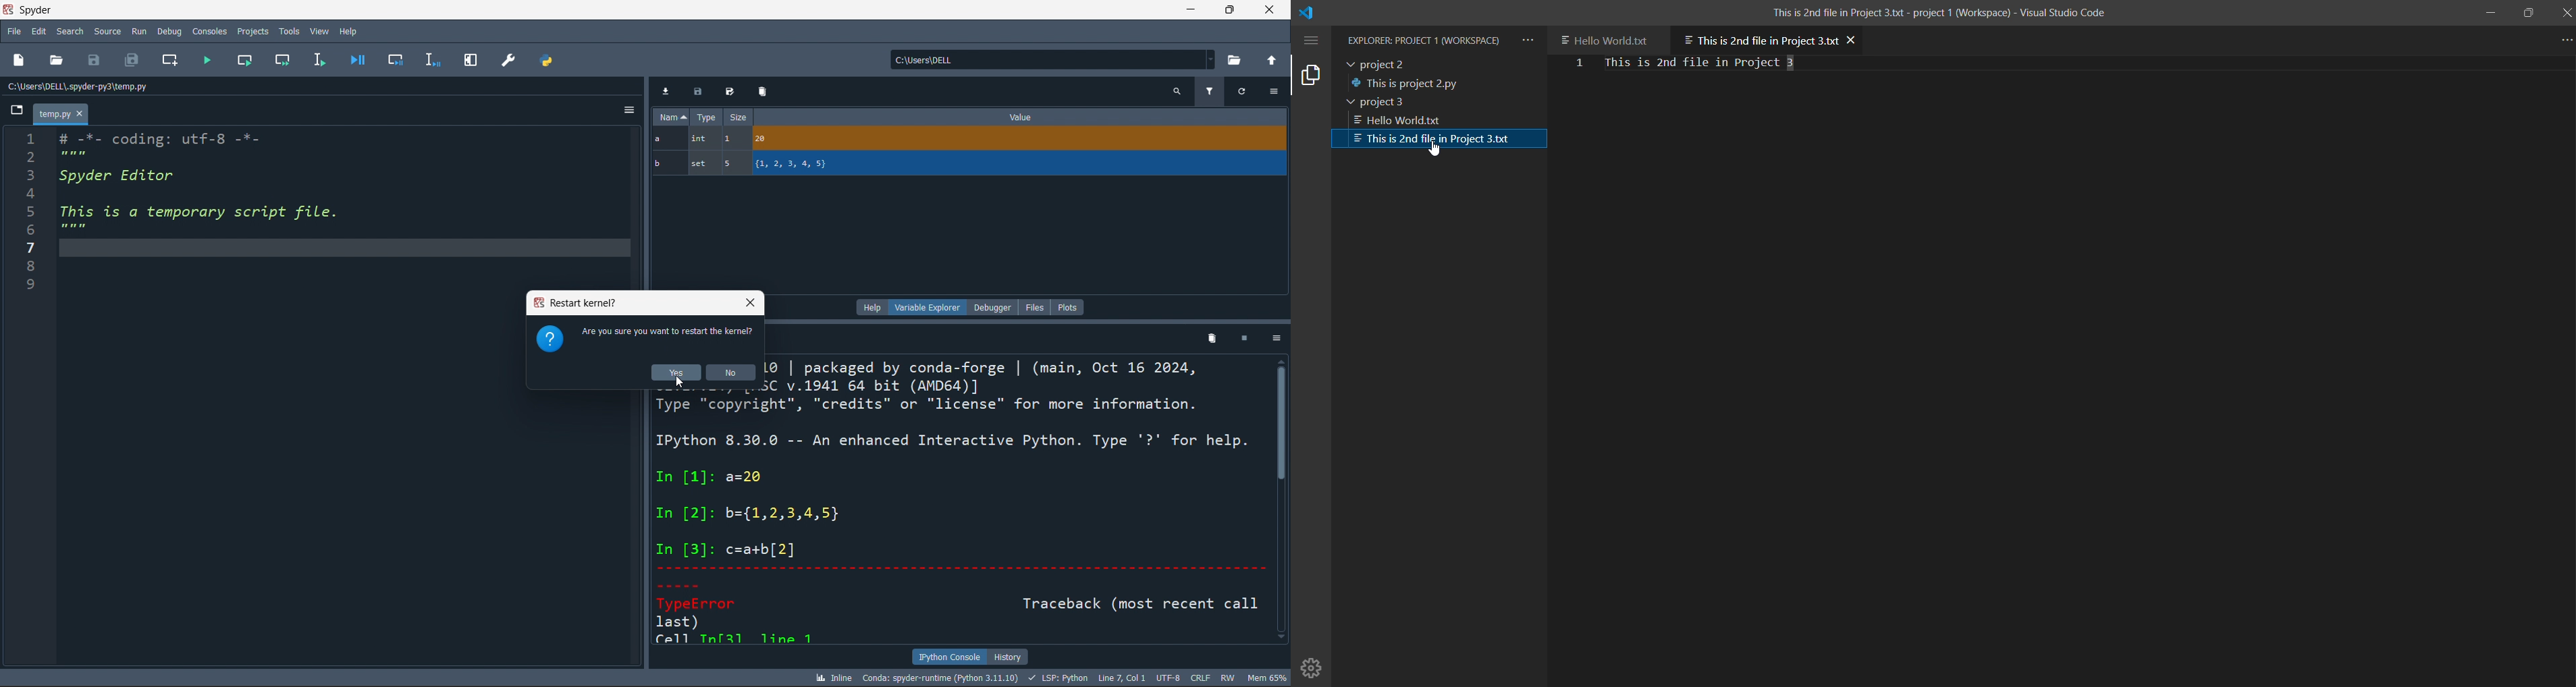 The height and width of the screenshot is (700, 2576). Describe the element at coordinates (432, 59) in the screenshot. I see `debug line` at that location.